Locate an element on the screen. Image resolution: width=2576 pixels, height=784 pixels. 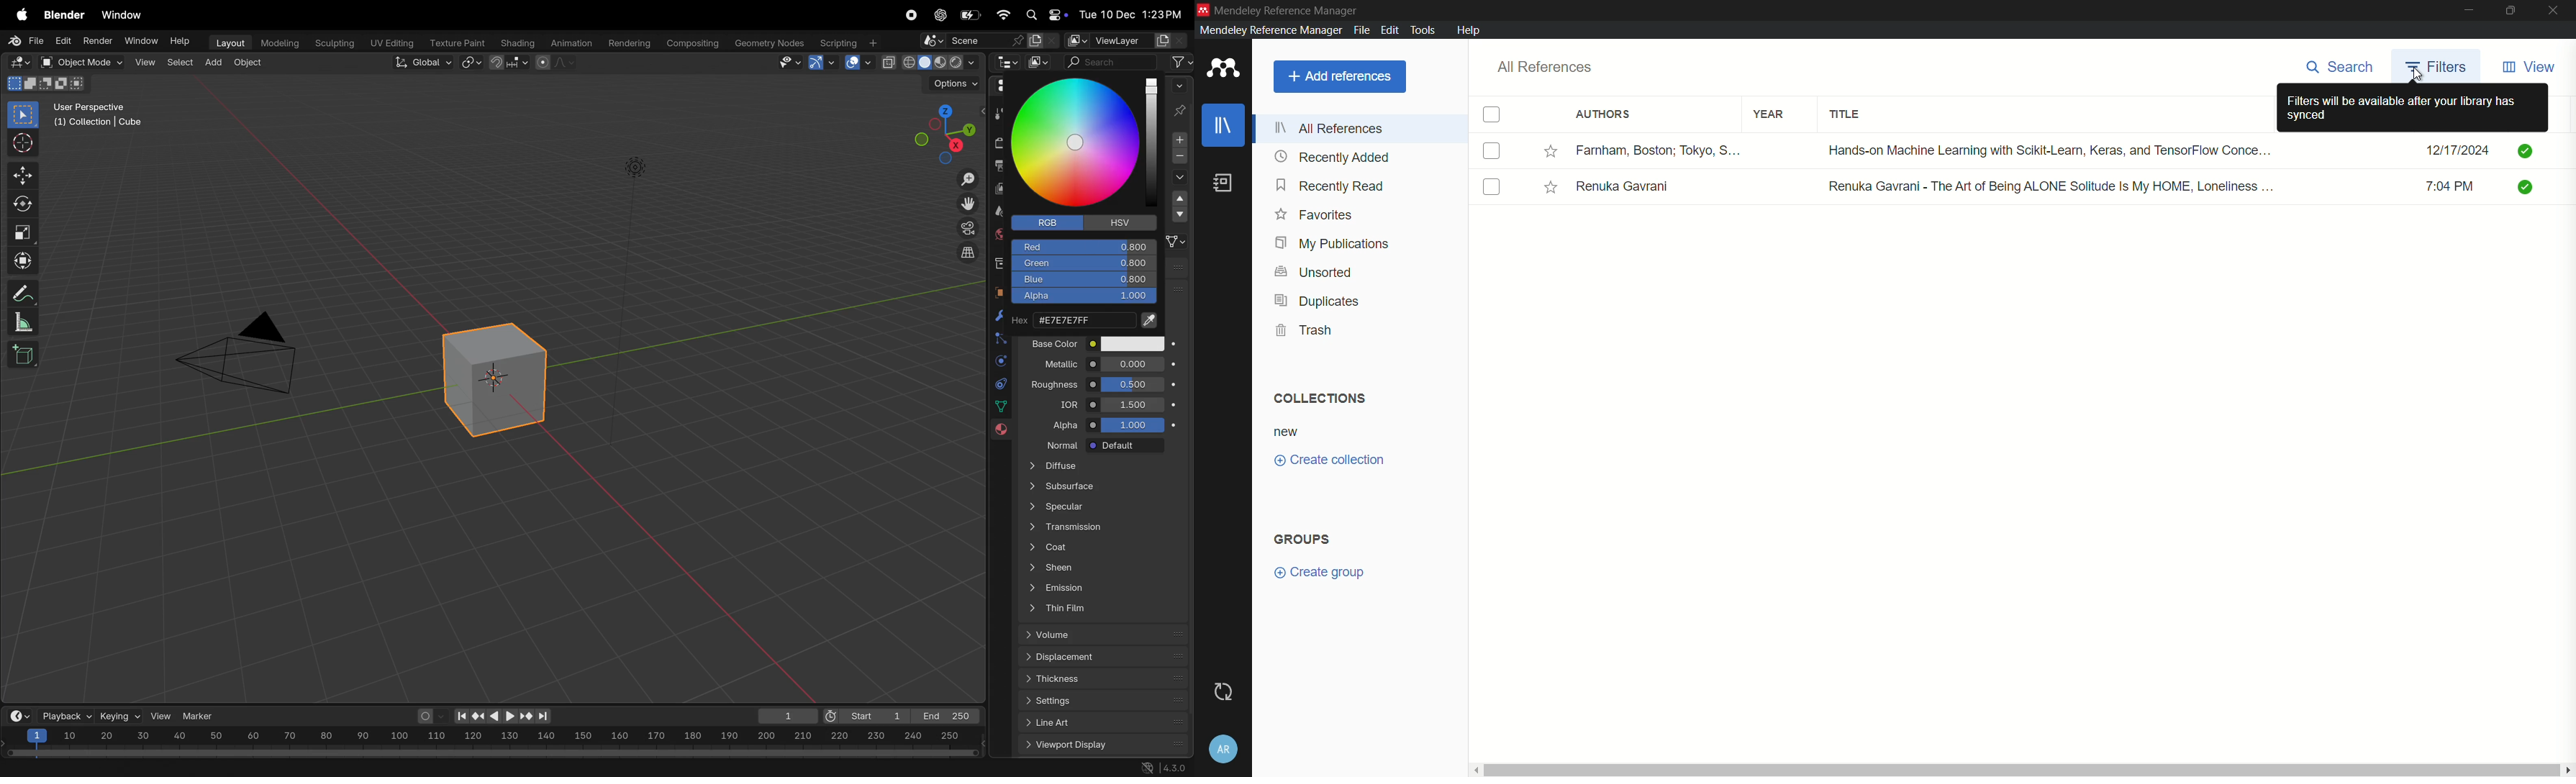
physics is located at coordinates (1000, 362).